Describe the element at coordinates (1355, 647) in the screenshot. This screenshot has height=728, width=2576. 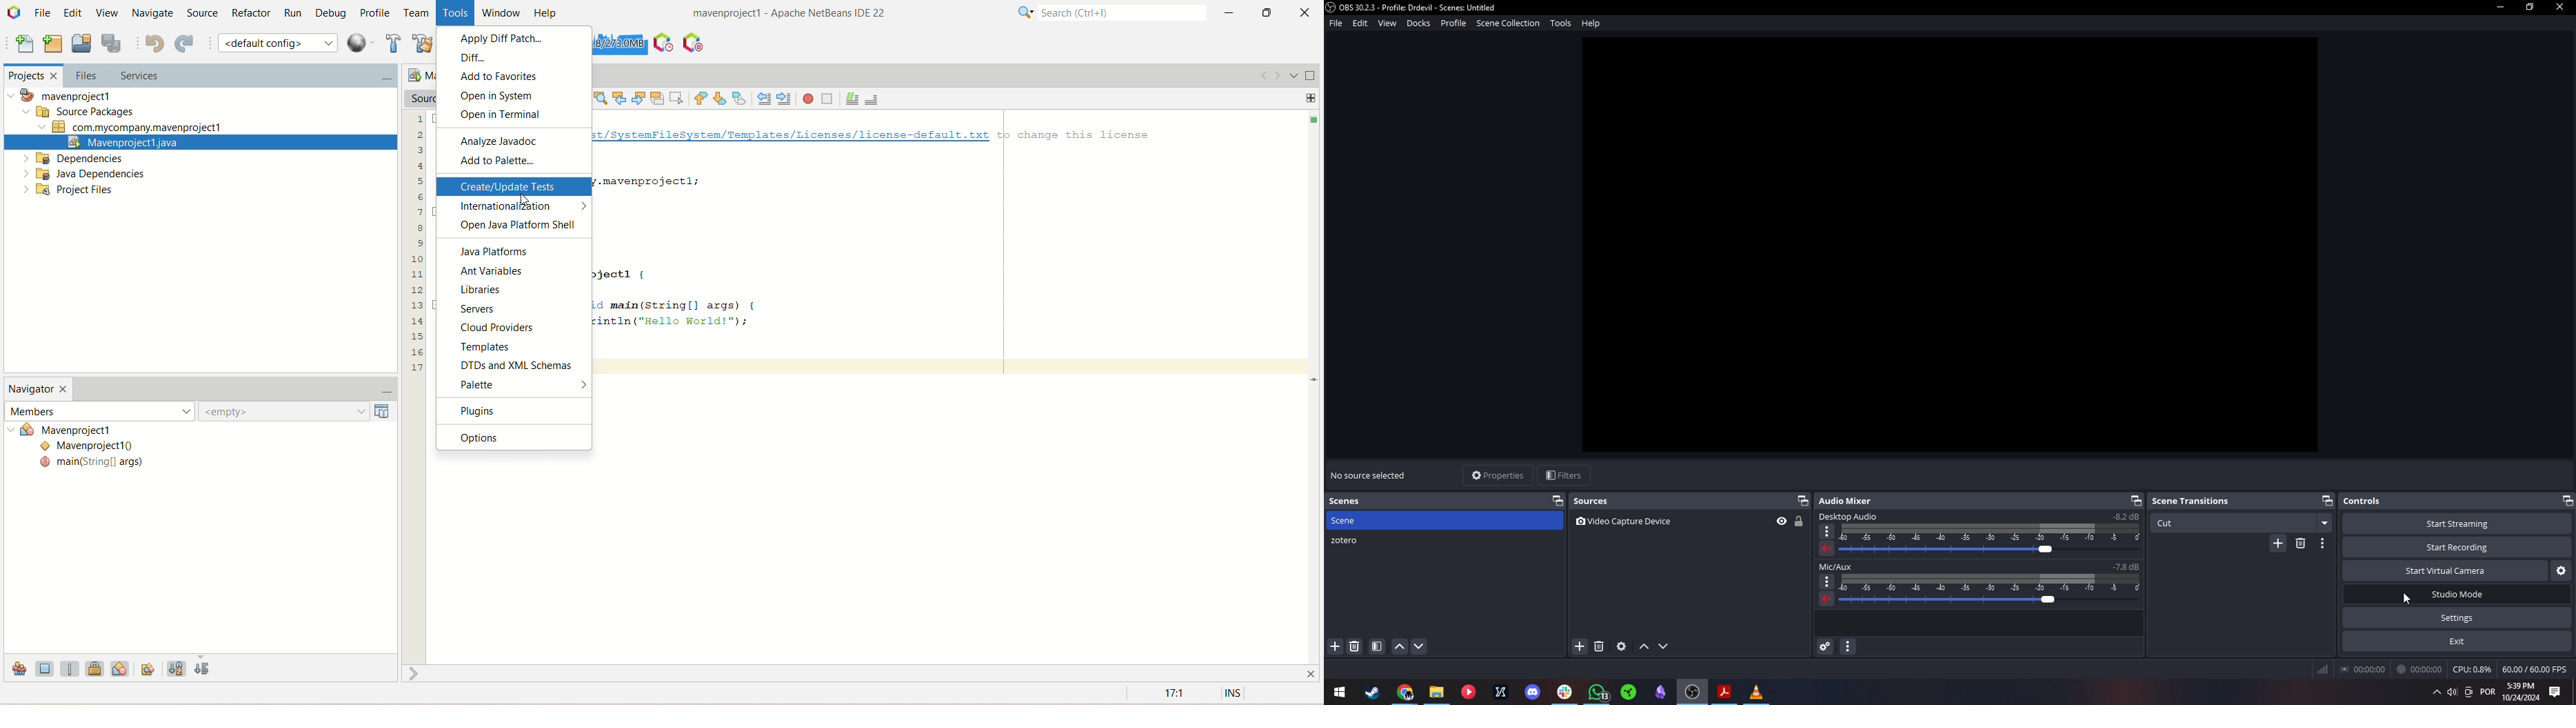
I see `Remove scene` at that location.